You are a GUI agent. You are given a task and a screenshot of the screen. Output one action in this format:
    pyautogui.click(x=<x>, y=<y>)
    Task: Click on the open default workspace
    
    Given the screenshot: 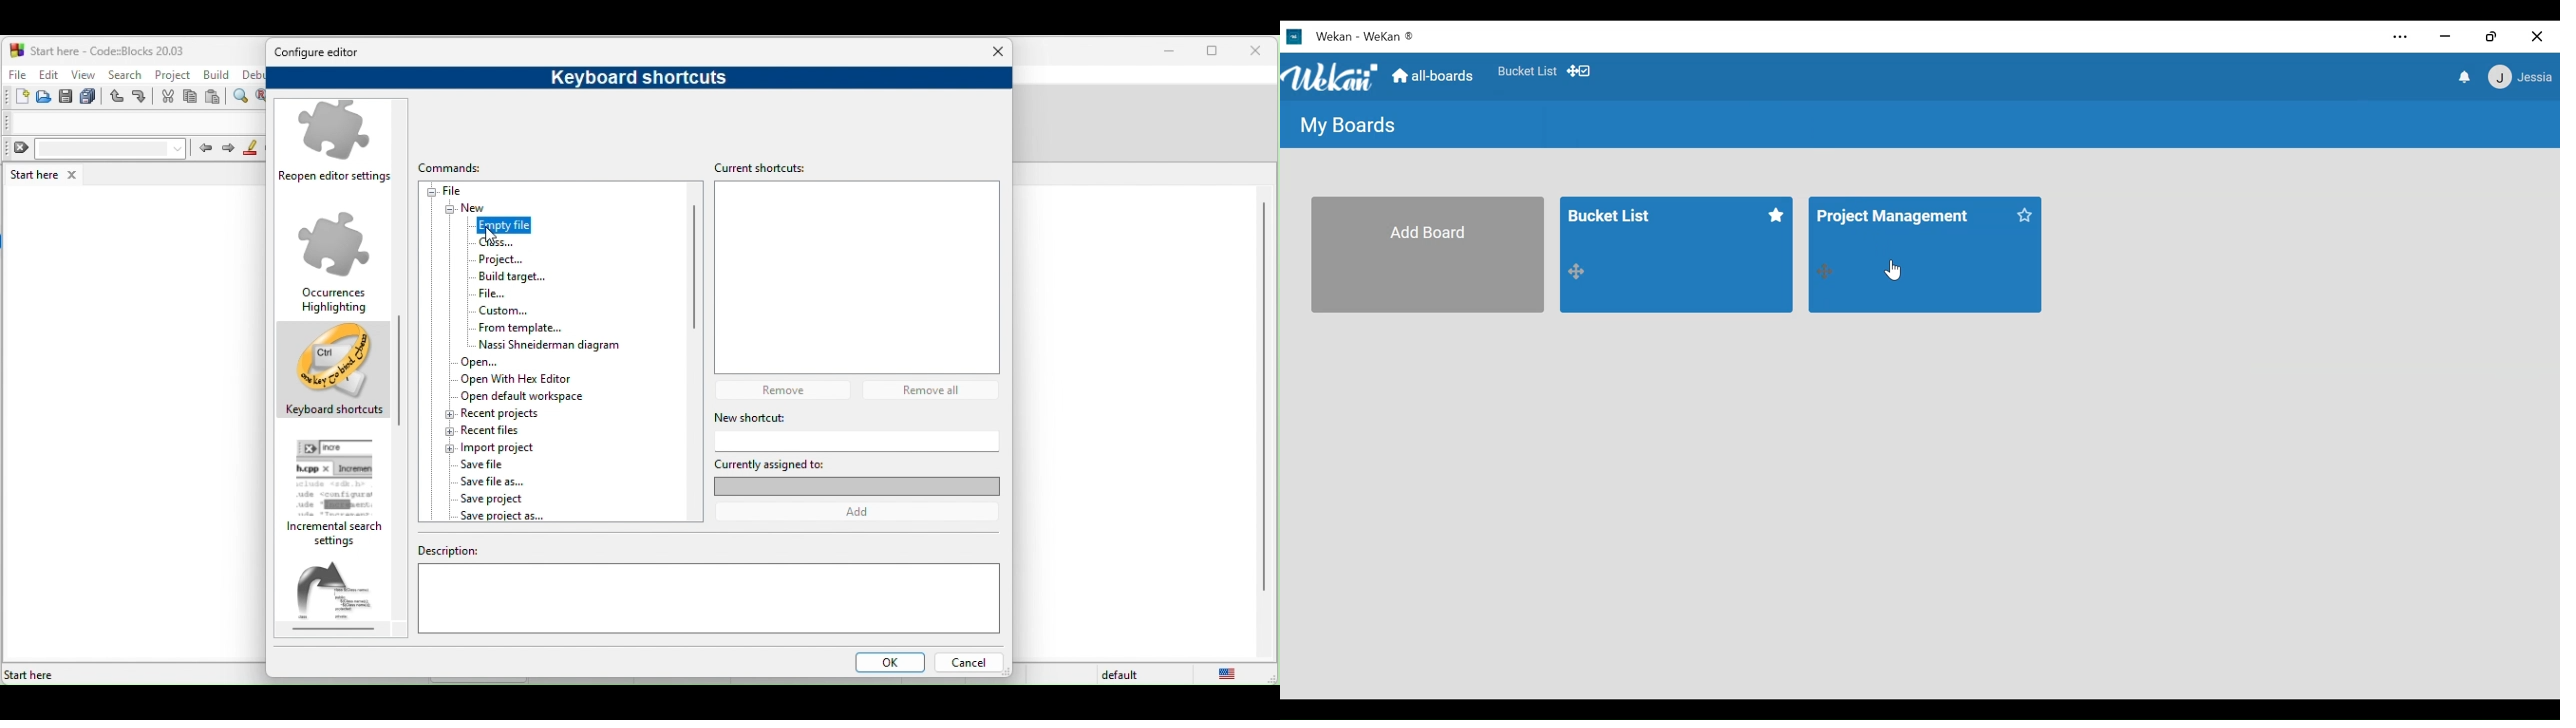 What is the action you would take?
    pyautogui.click(x=520, y=396)
    